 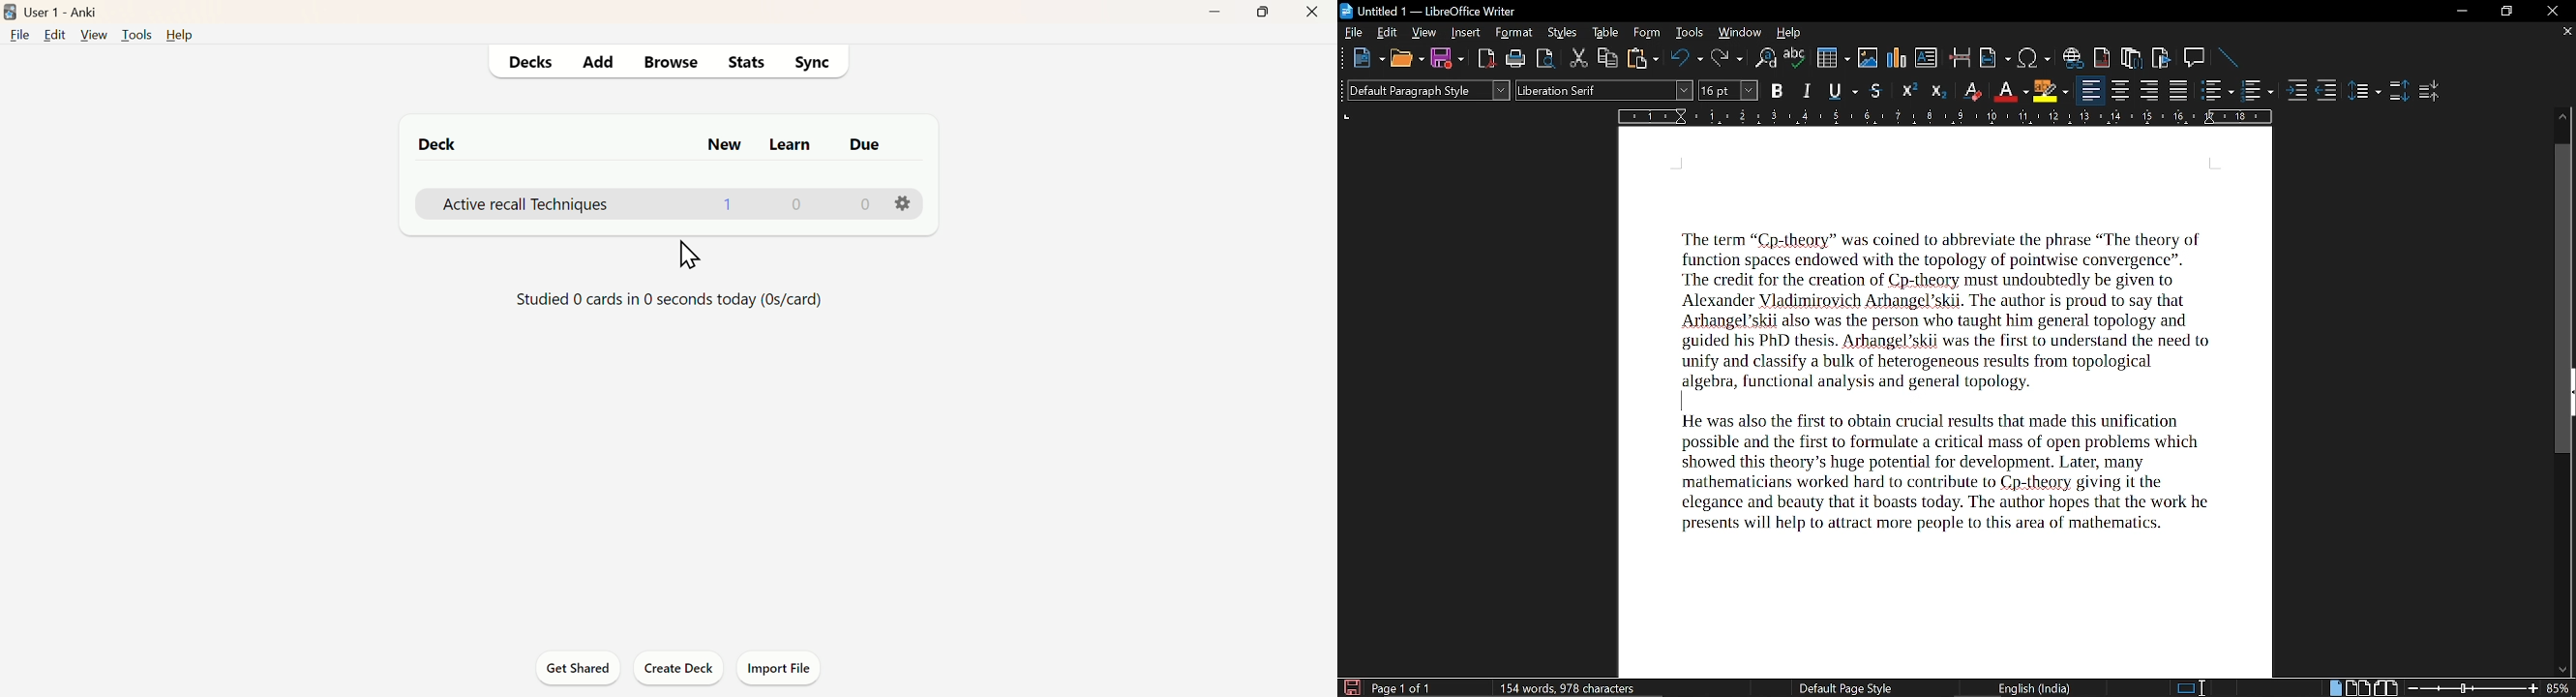 I want to click on Format, so click(x=1513, y=34).